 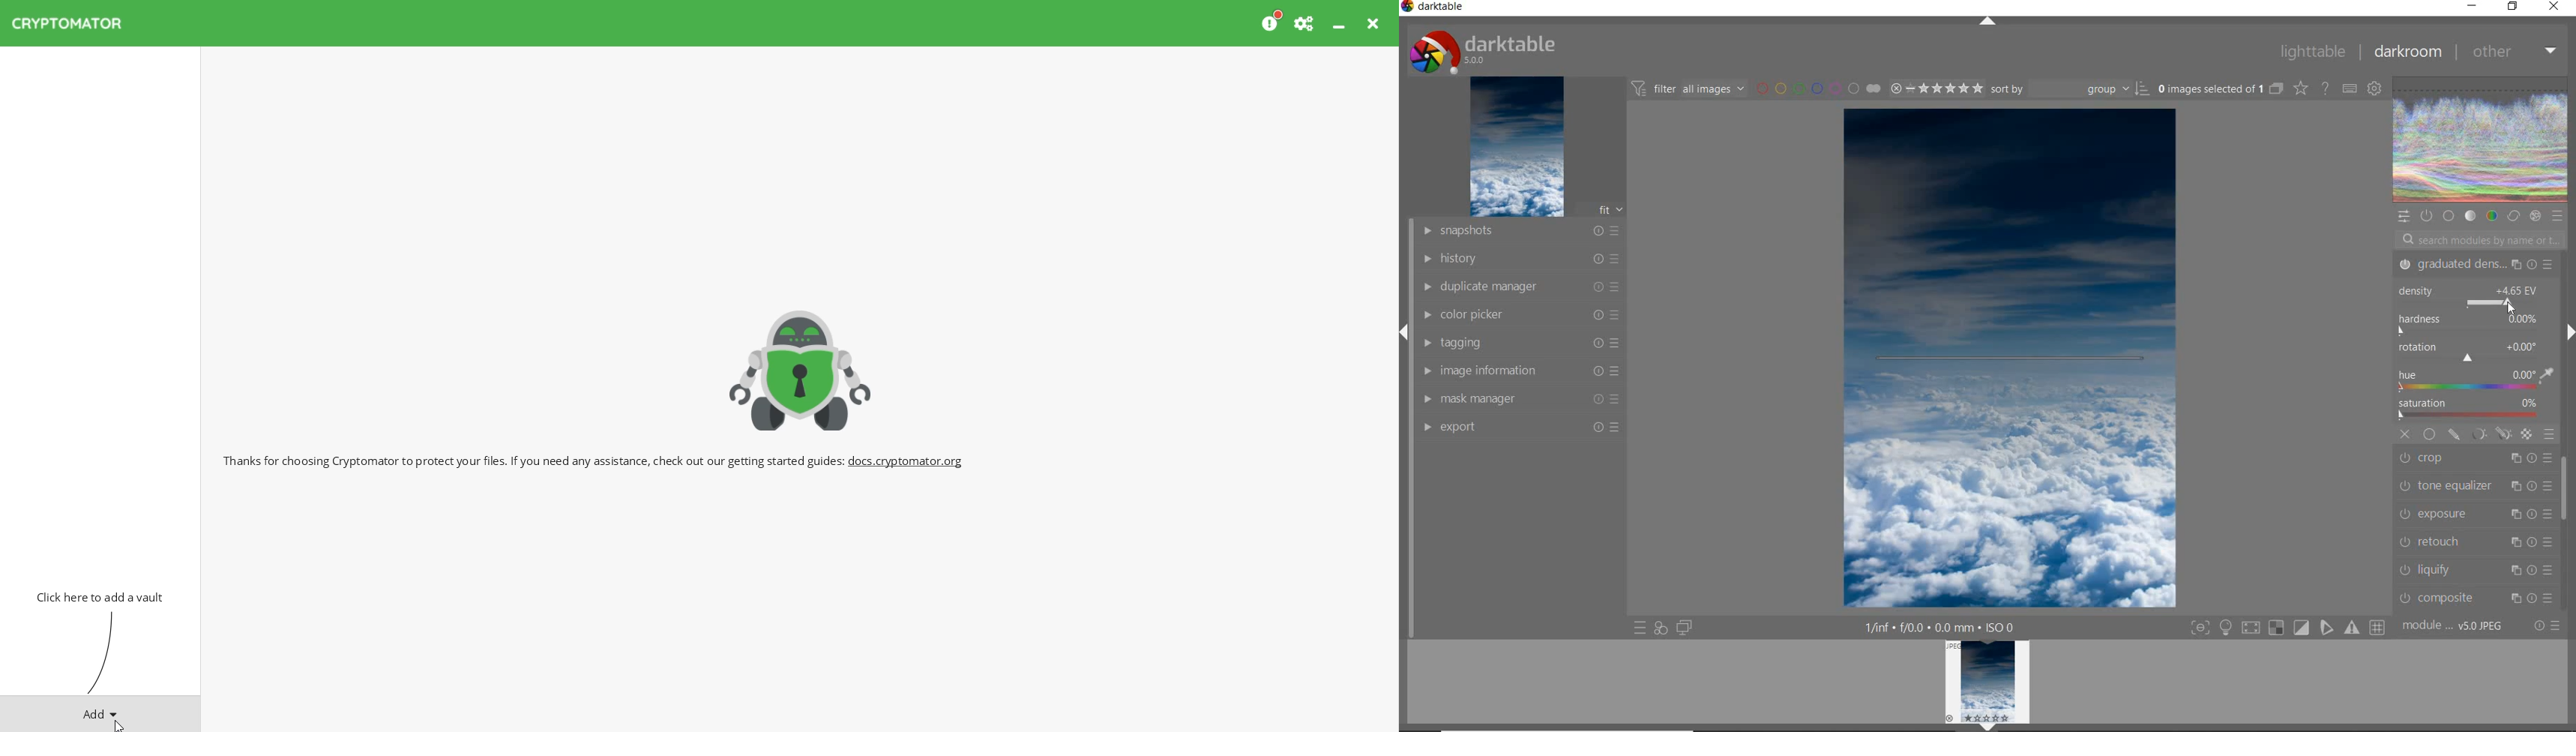 I want to click on DISPLAY A SECOND DARKROOM DISPLAY, so click(x=1684, y=628).